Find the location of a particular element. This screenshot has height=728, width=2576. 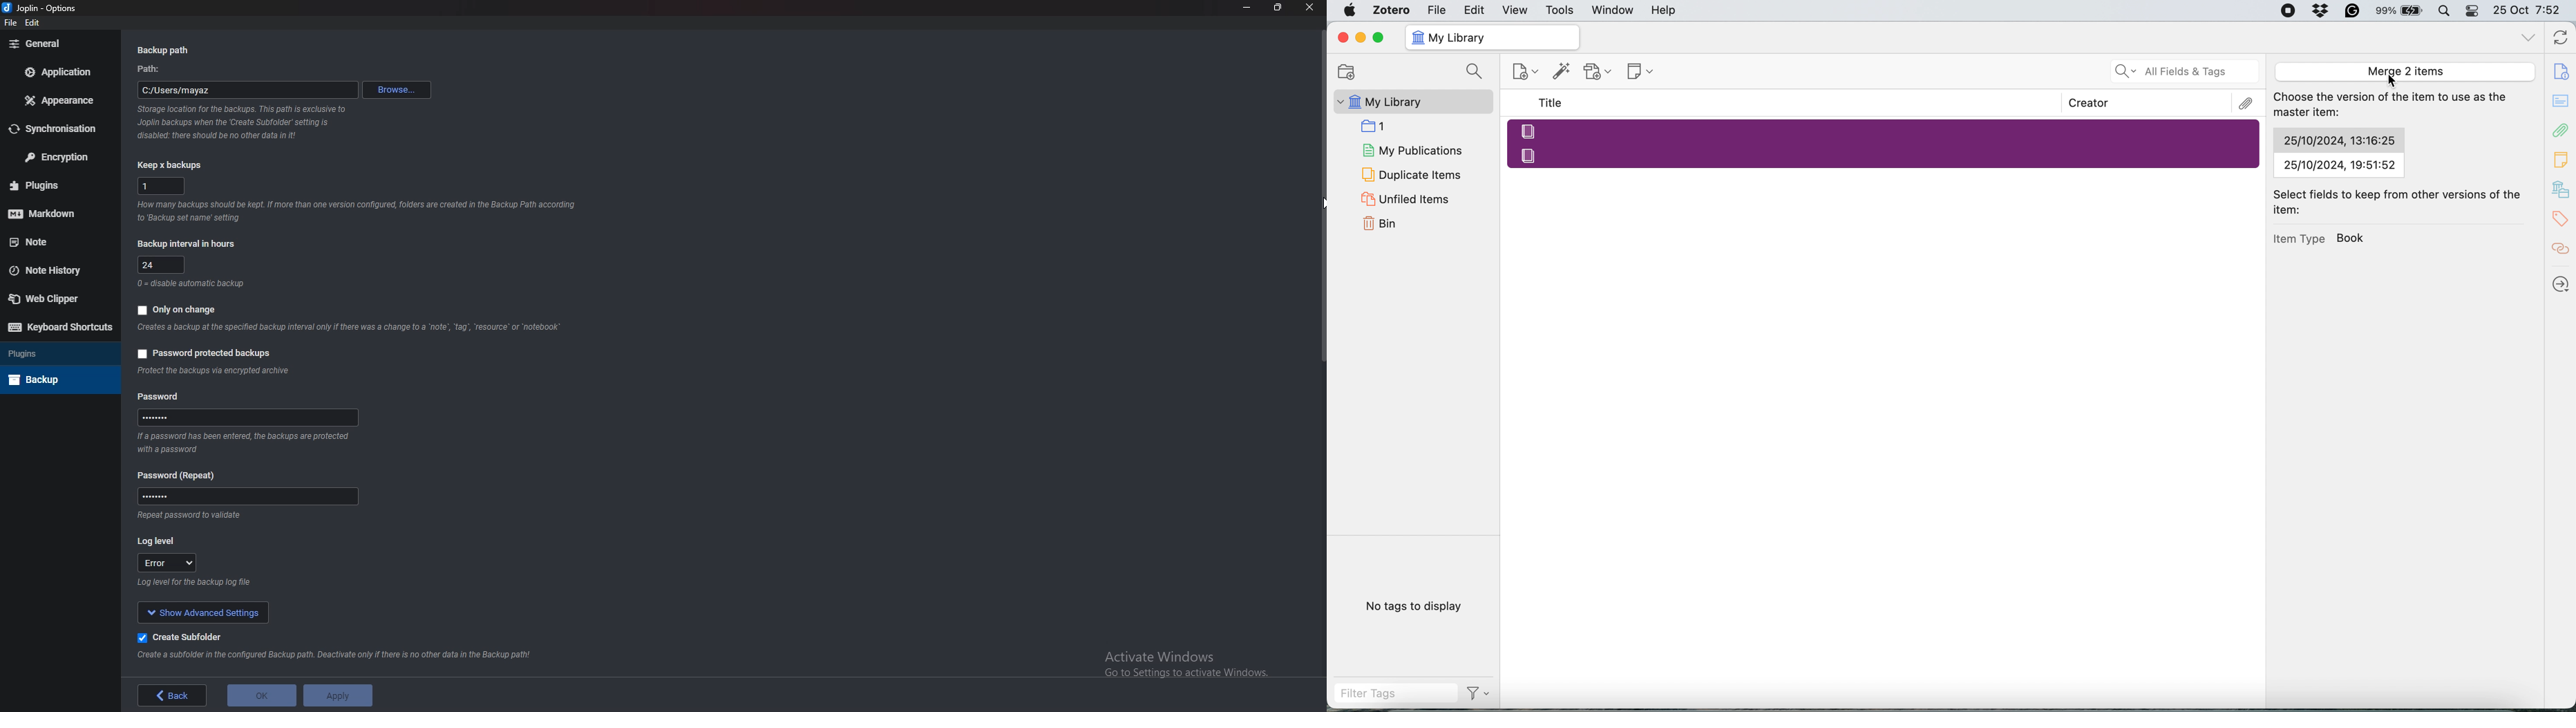

25 Oct 7:52 is located at coordinates (2532, 11).